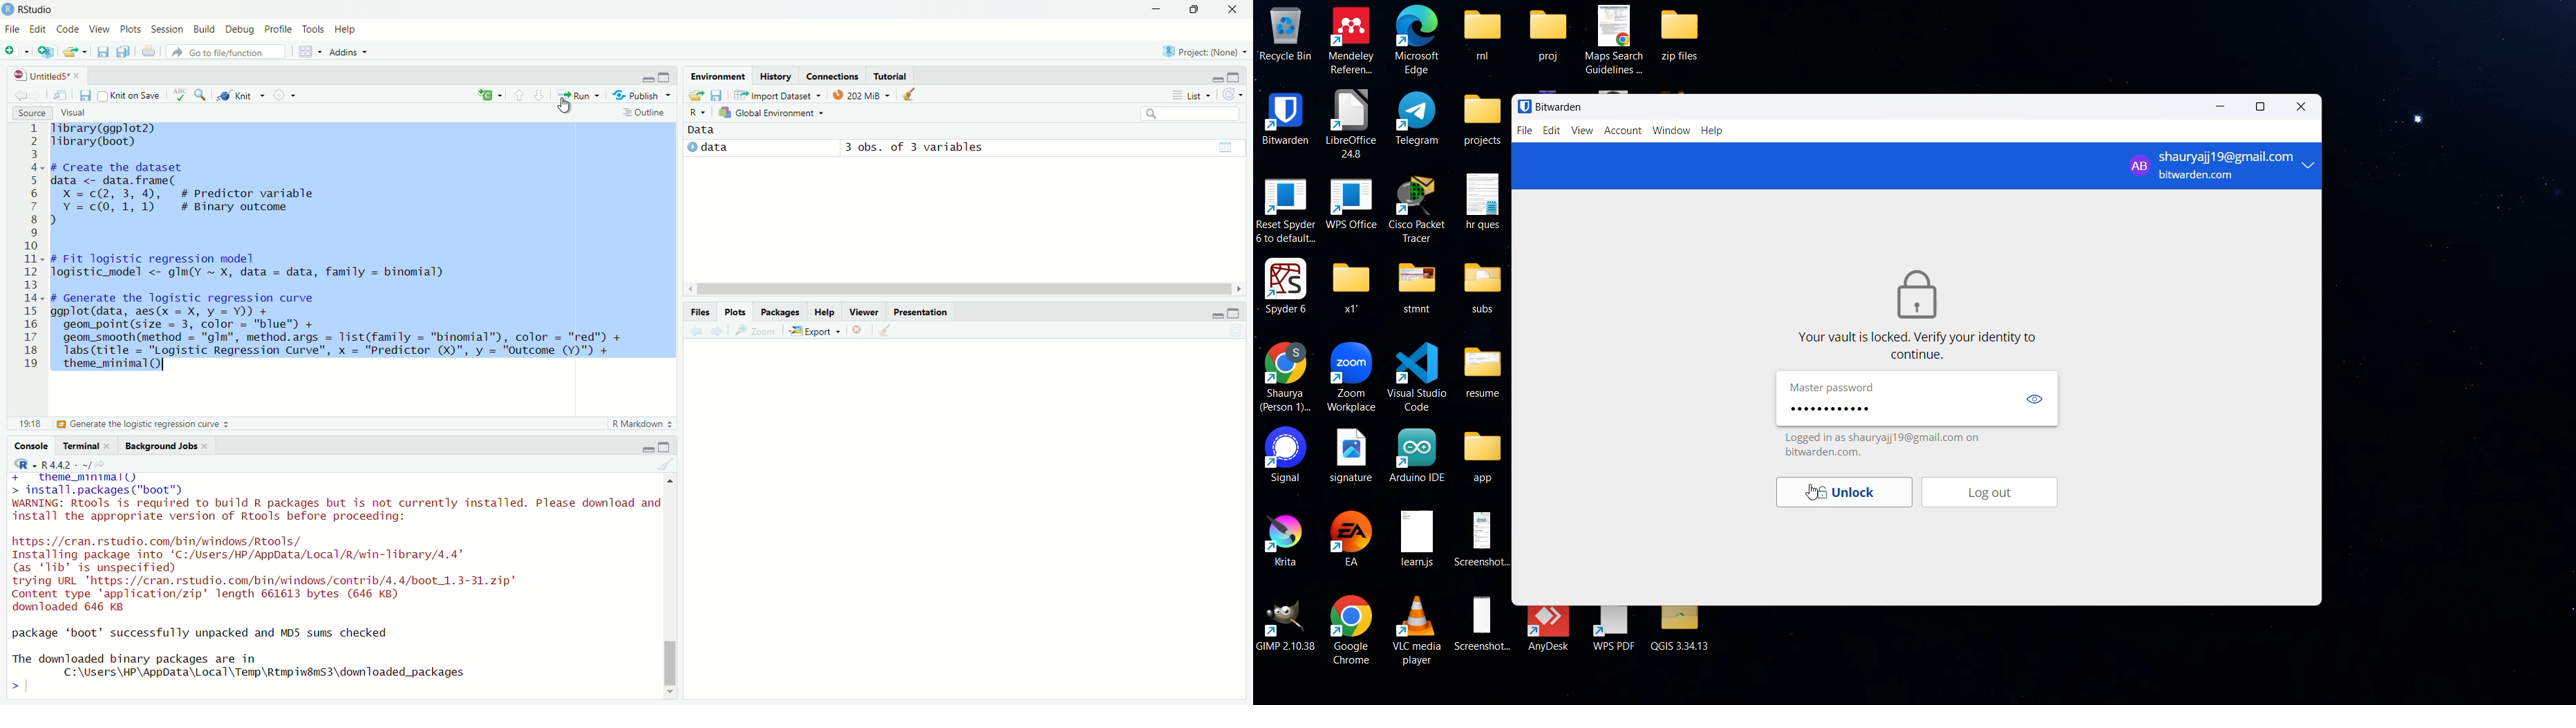 The height and width of the screenshot is (728, 2576). Describe the element at coordinates (664, 447) in the screenshot. I see `maximize` at that location.